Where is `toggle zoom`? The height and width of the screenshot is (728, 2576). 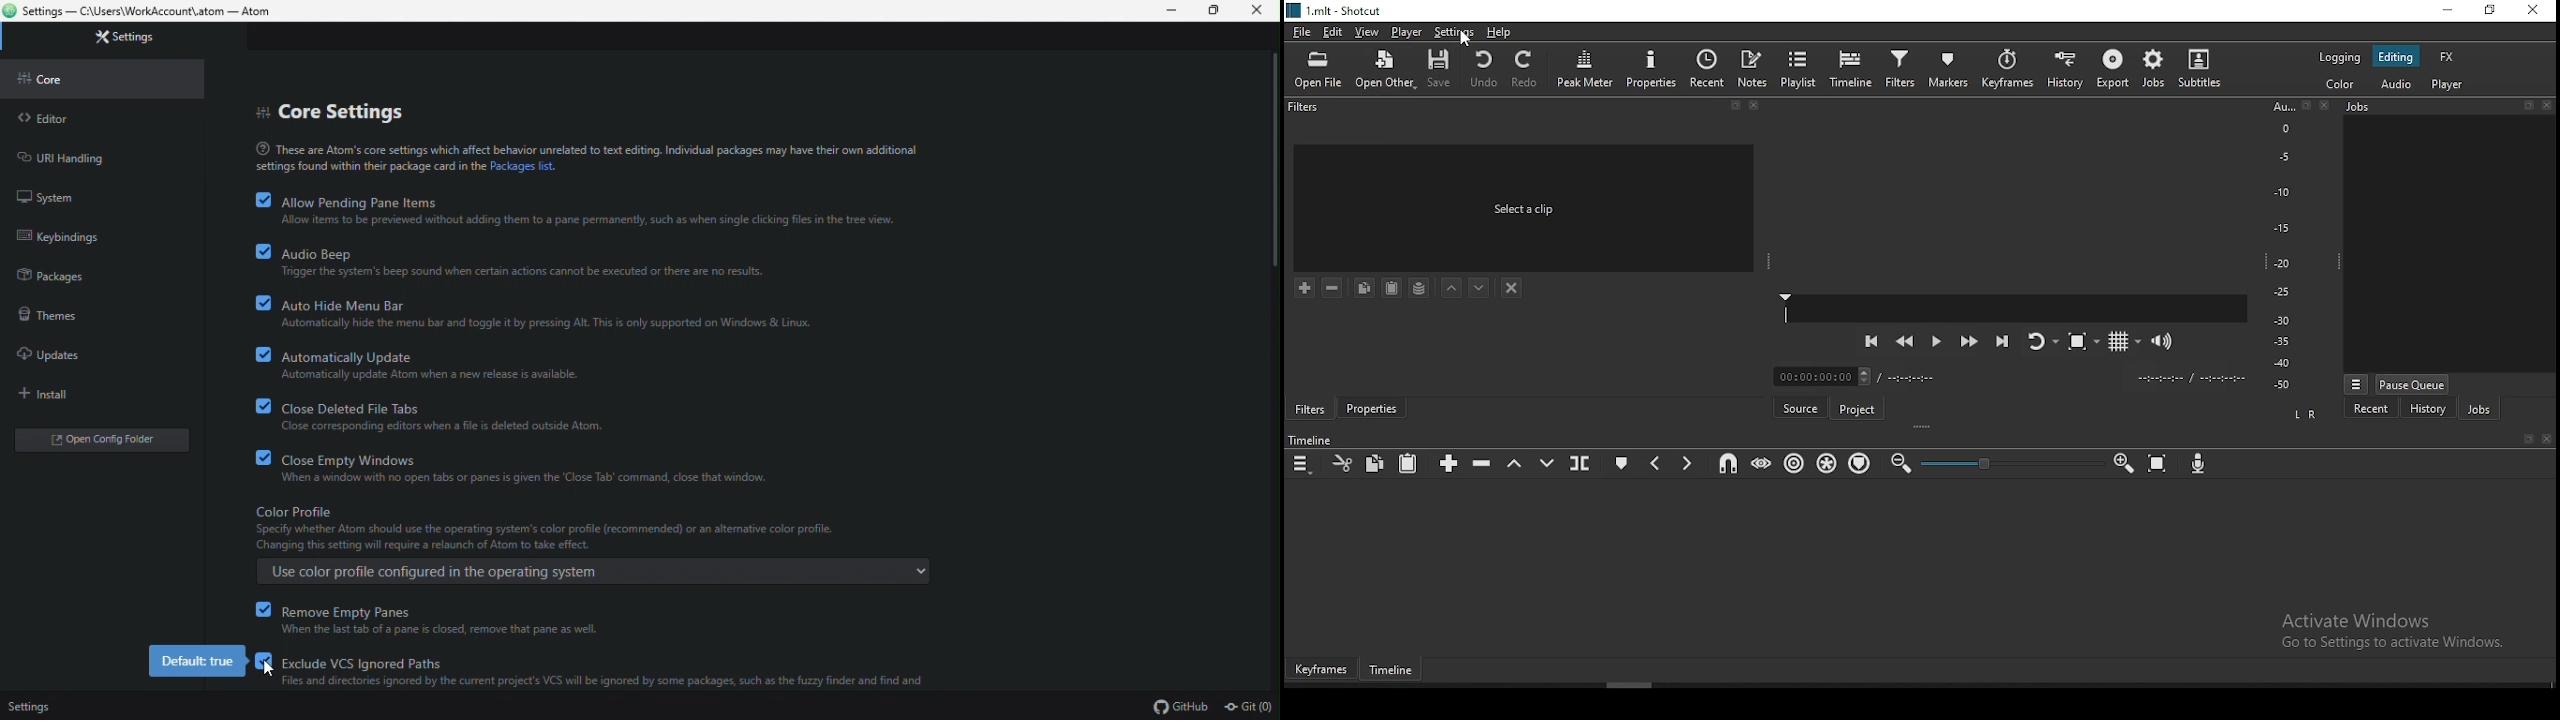
toggle zoom is located at coordinates (2080, 344).